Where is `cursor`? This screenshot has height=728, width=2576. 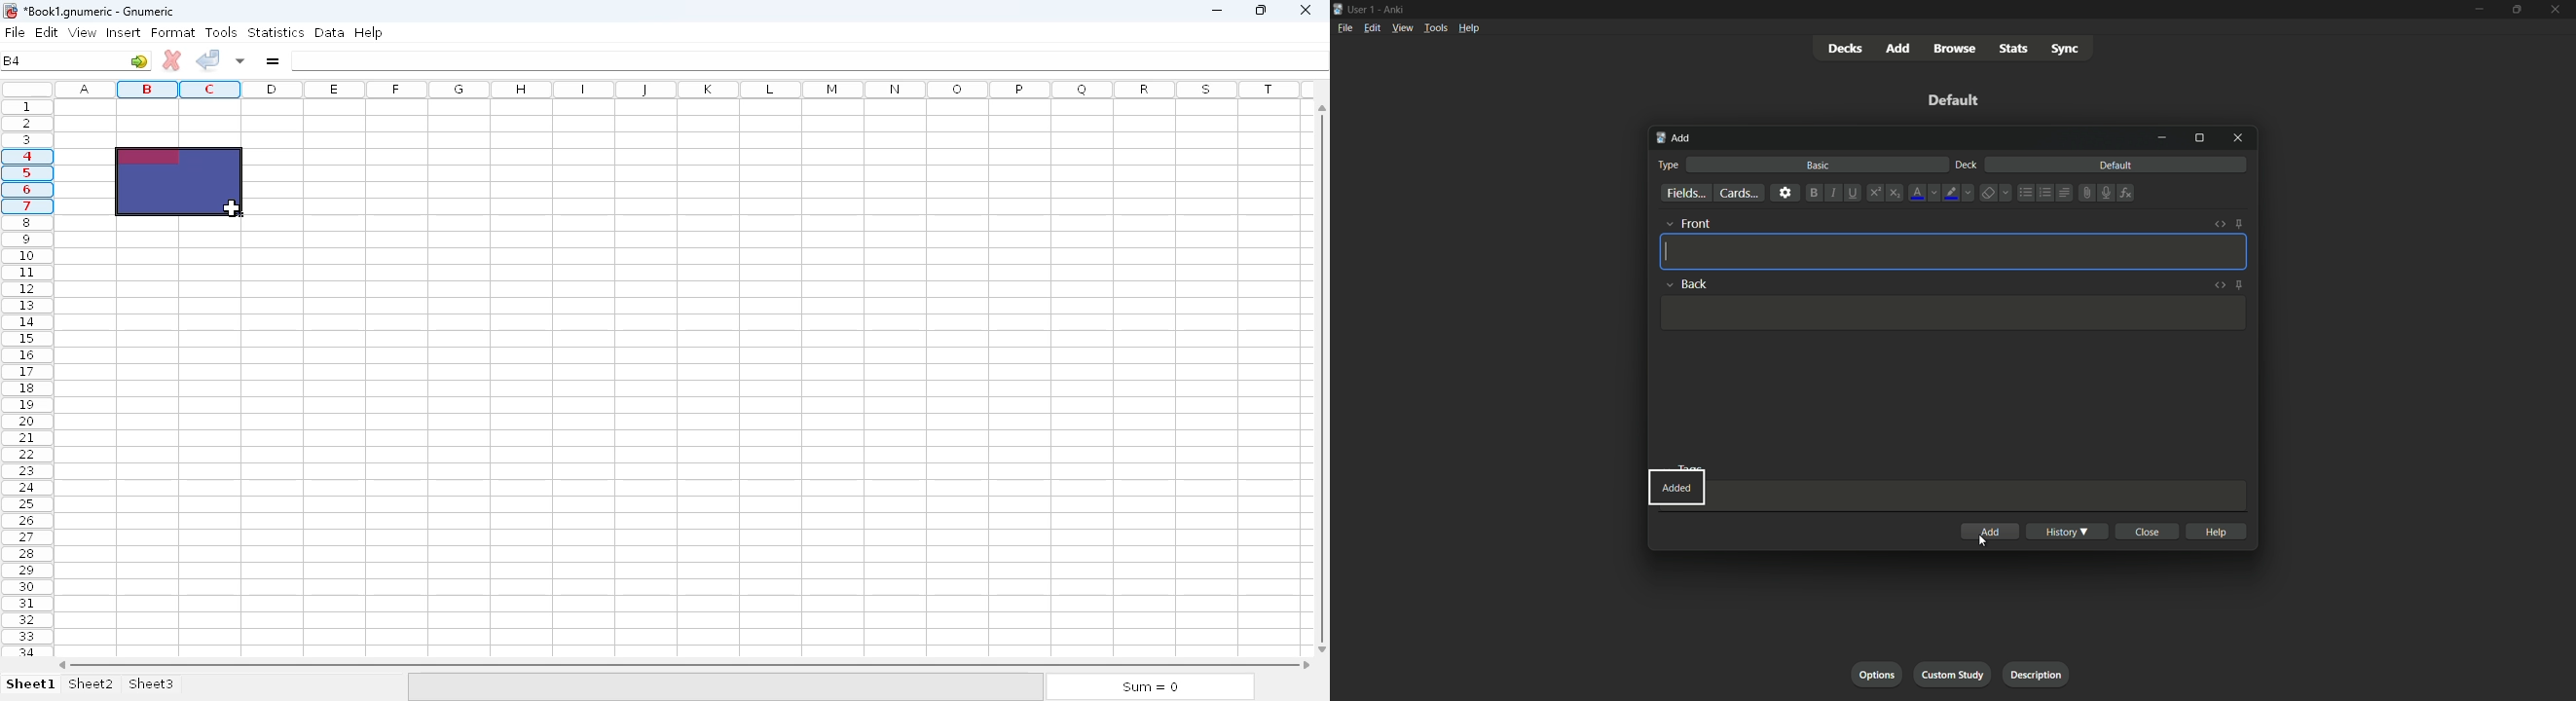
cursor is located at coordinates (1983, 542).